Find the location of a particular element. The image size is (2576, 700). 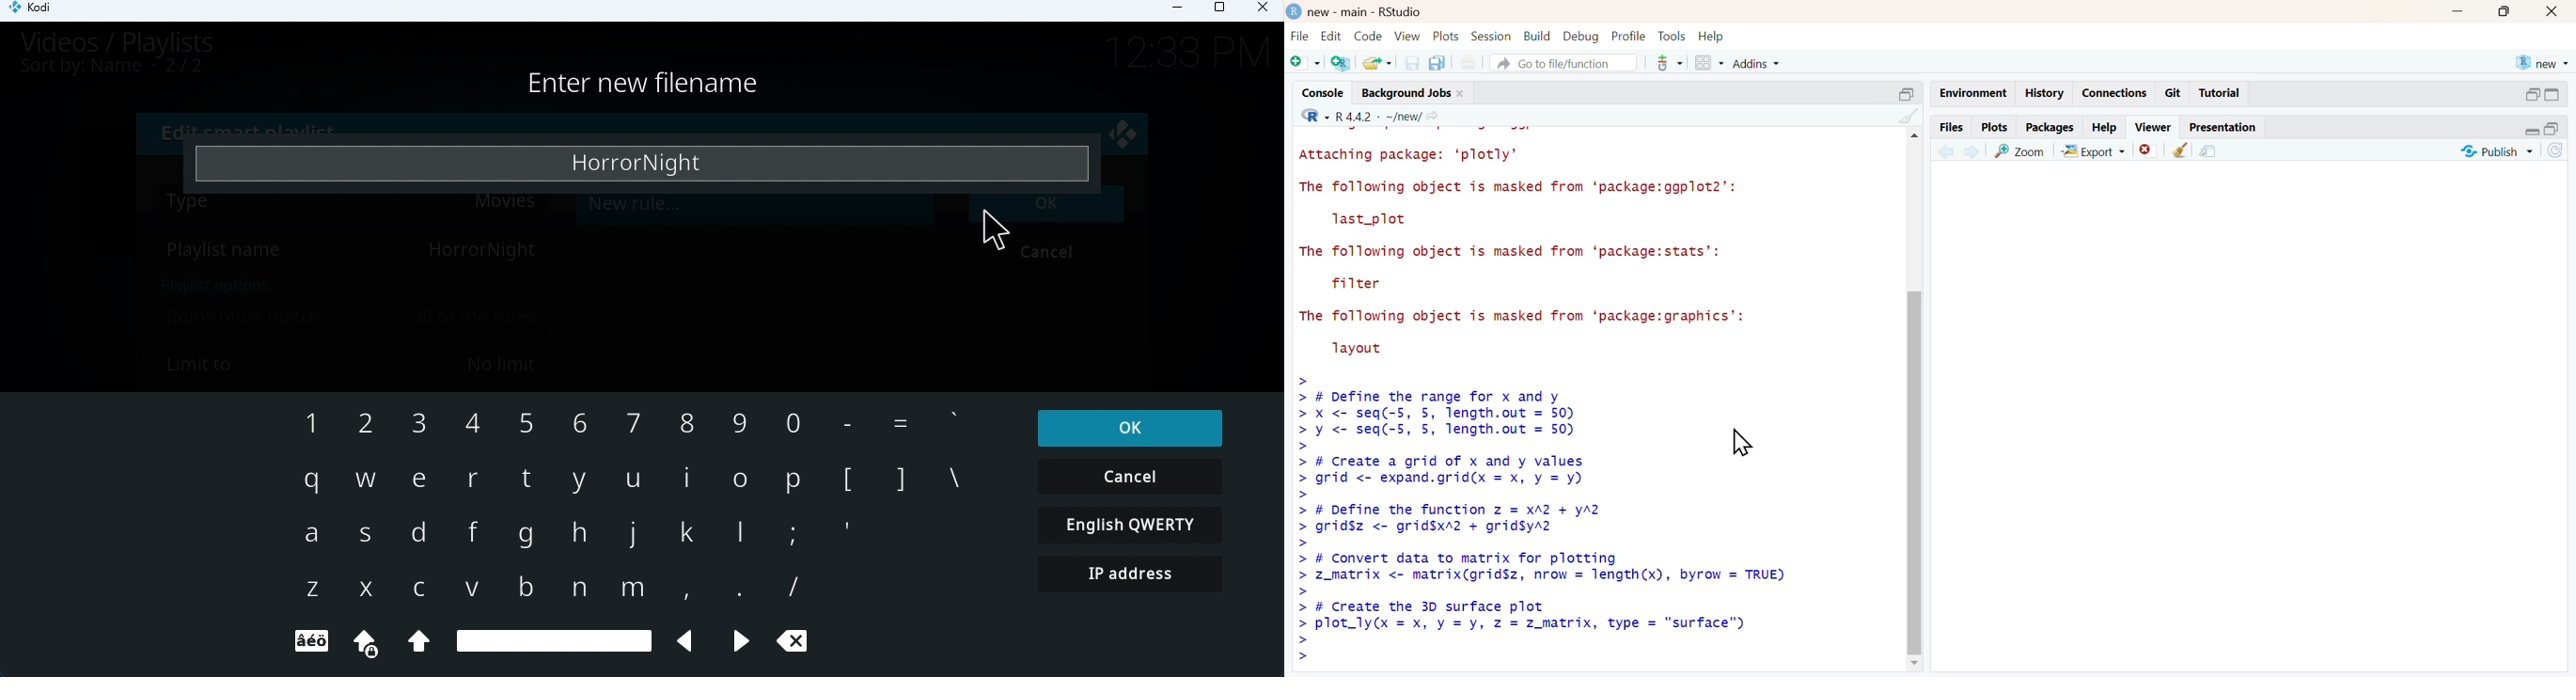

plots is located at coordinates (1994, 127).